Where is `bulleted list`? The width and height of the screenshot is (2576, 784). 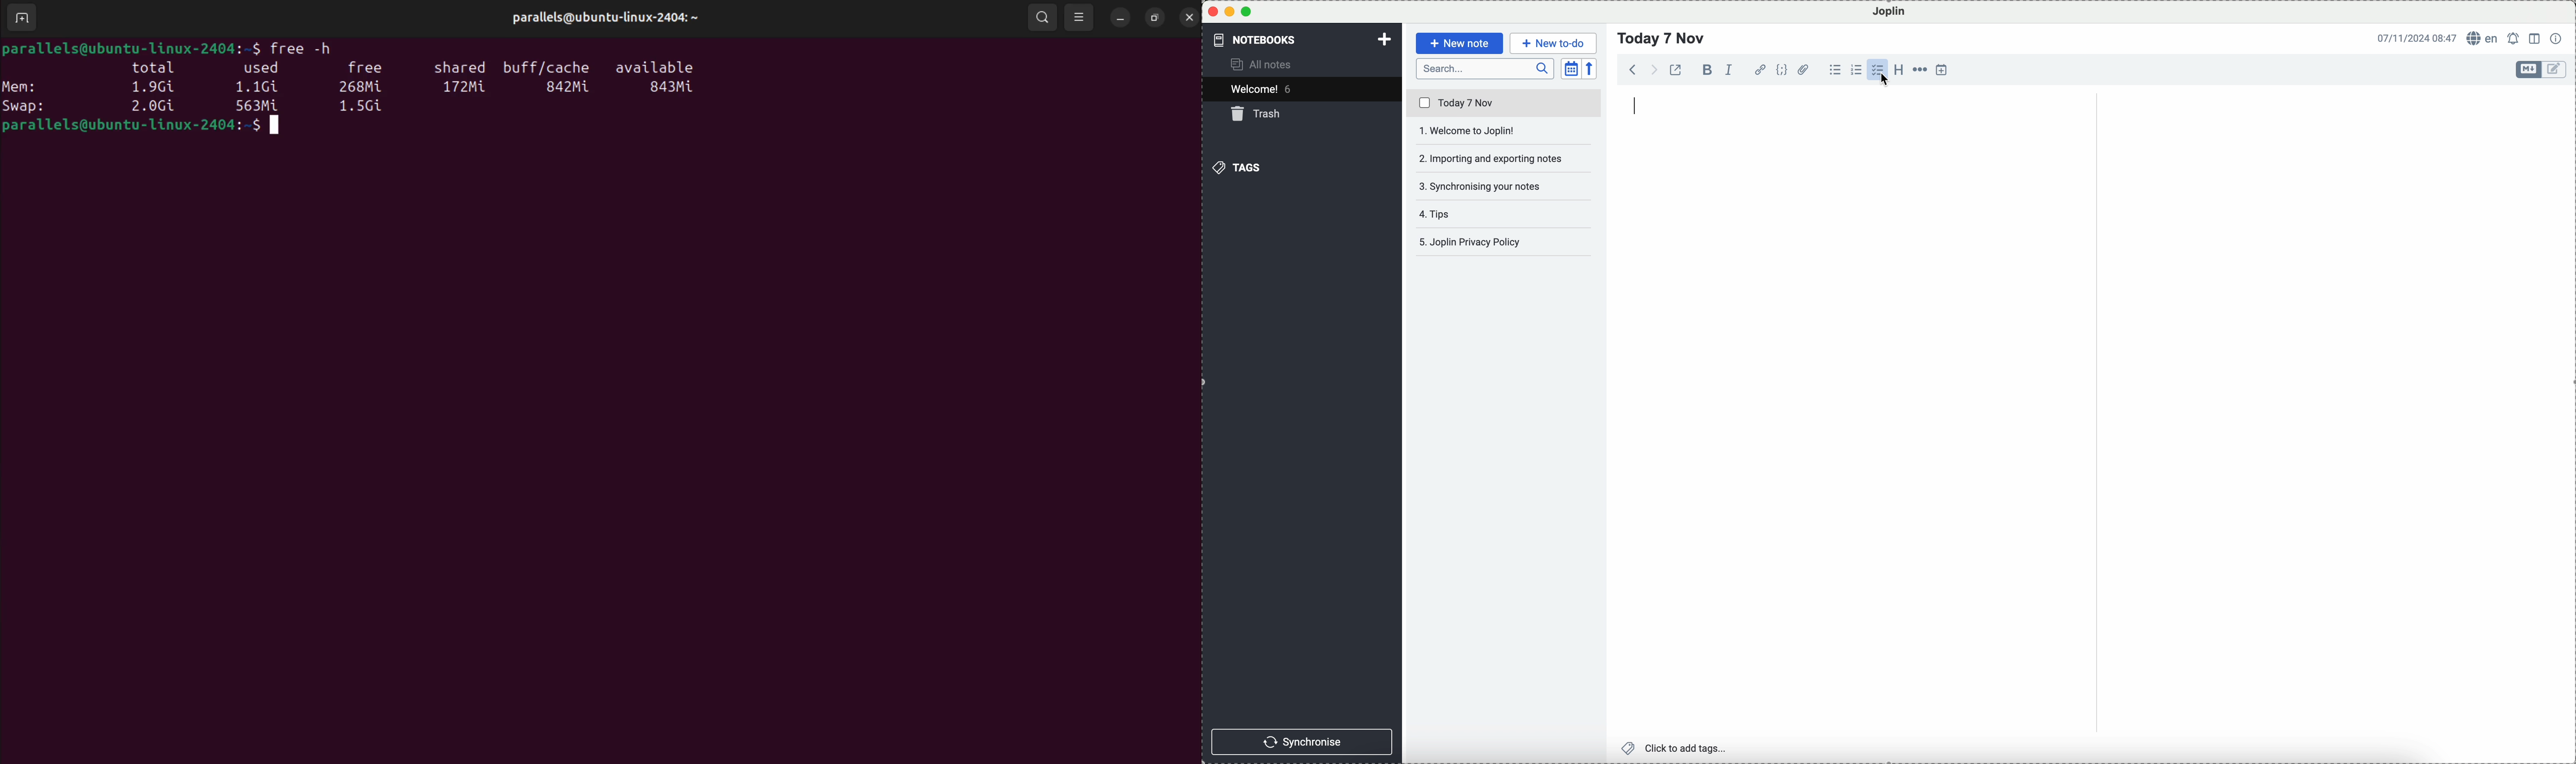
bulleted list is located at coordinates (1835, 70).